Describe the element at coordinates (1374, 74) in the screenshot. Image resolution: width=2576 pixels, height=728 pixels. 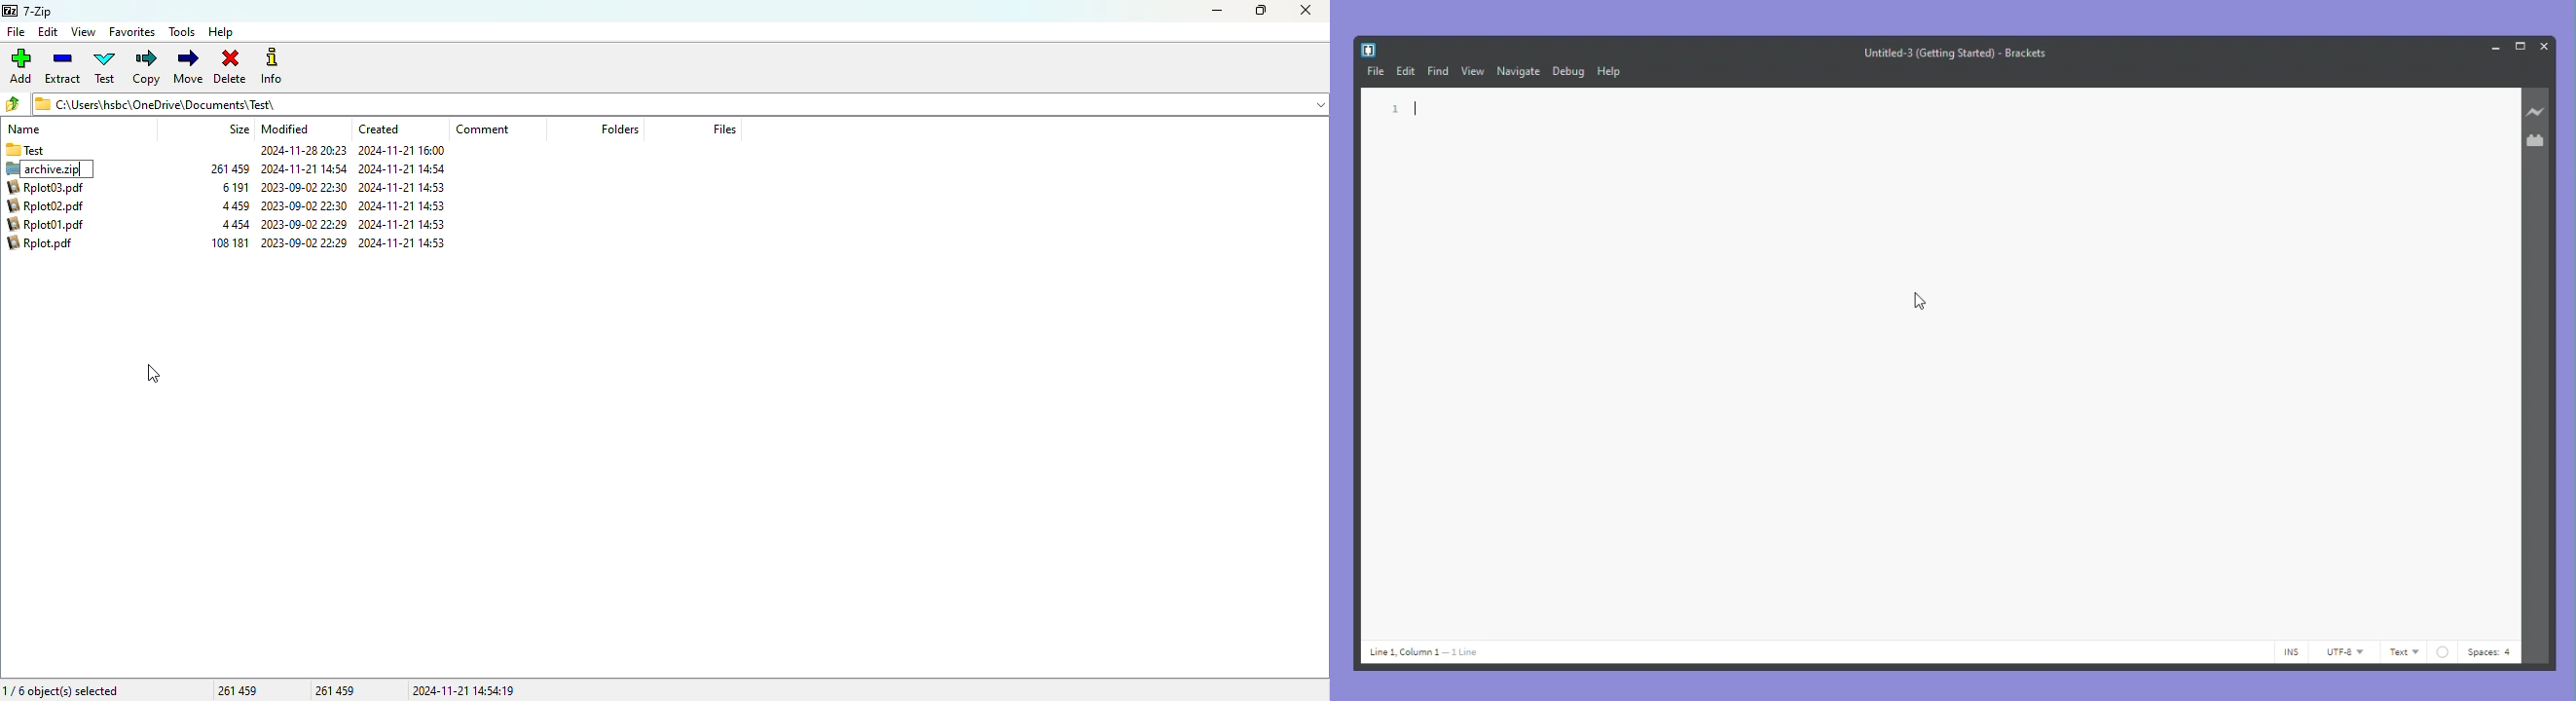
I see `file` at that location.